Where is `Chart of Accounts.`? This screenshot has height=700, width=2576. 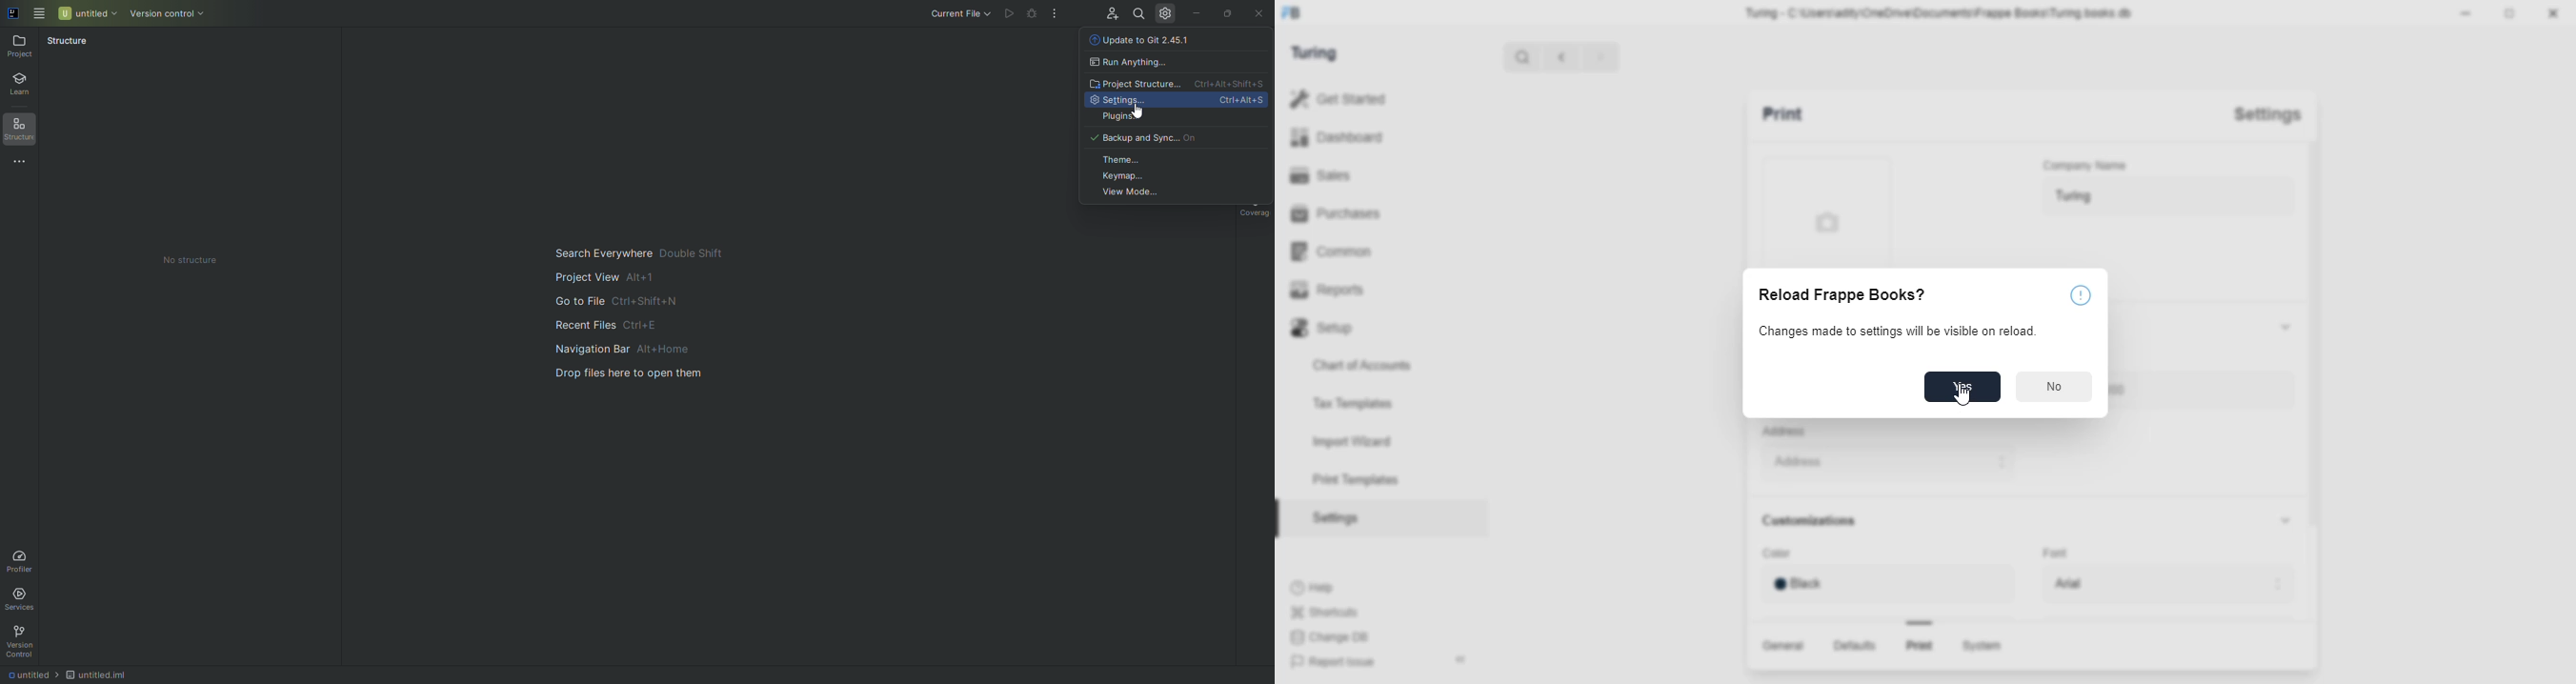 Chart of Accounts. is located at coordinates (1379, 366).